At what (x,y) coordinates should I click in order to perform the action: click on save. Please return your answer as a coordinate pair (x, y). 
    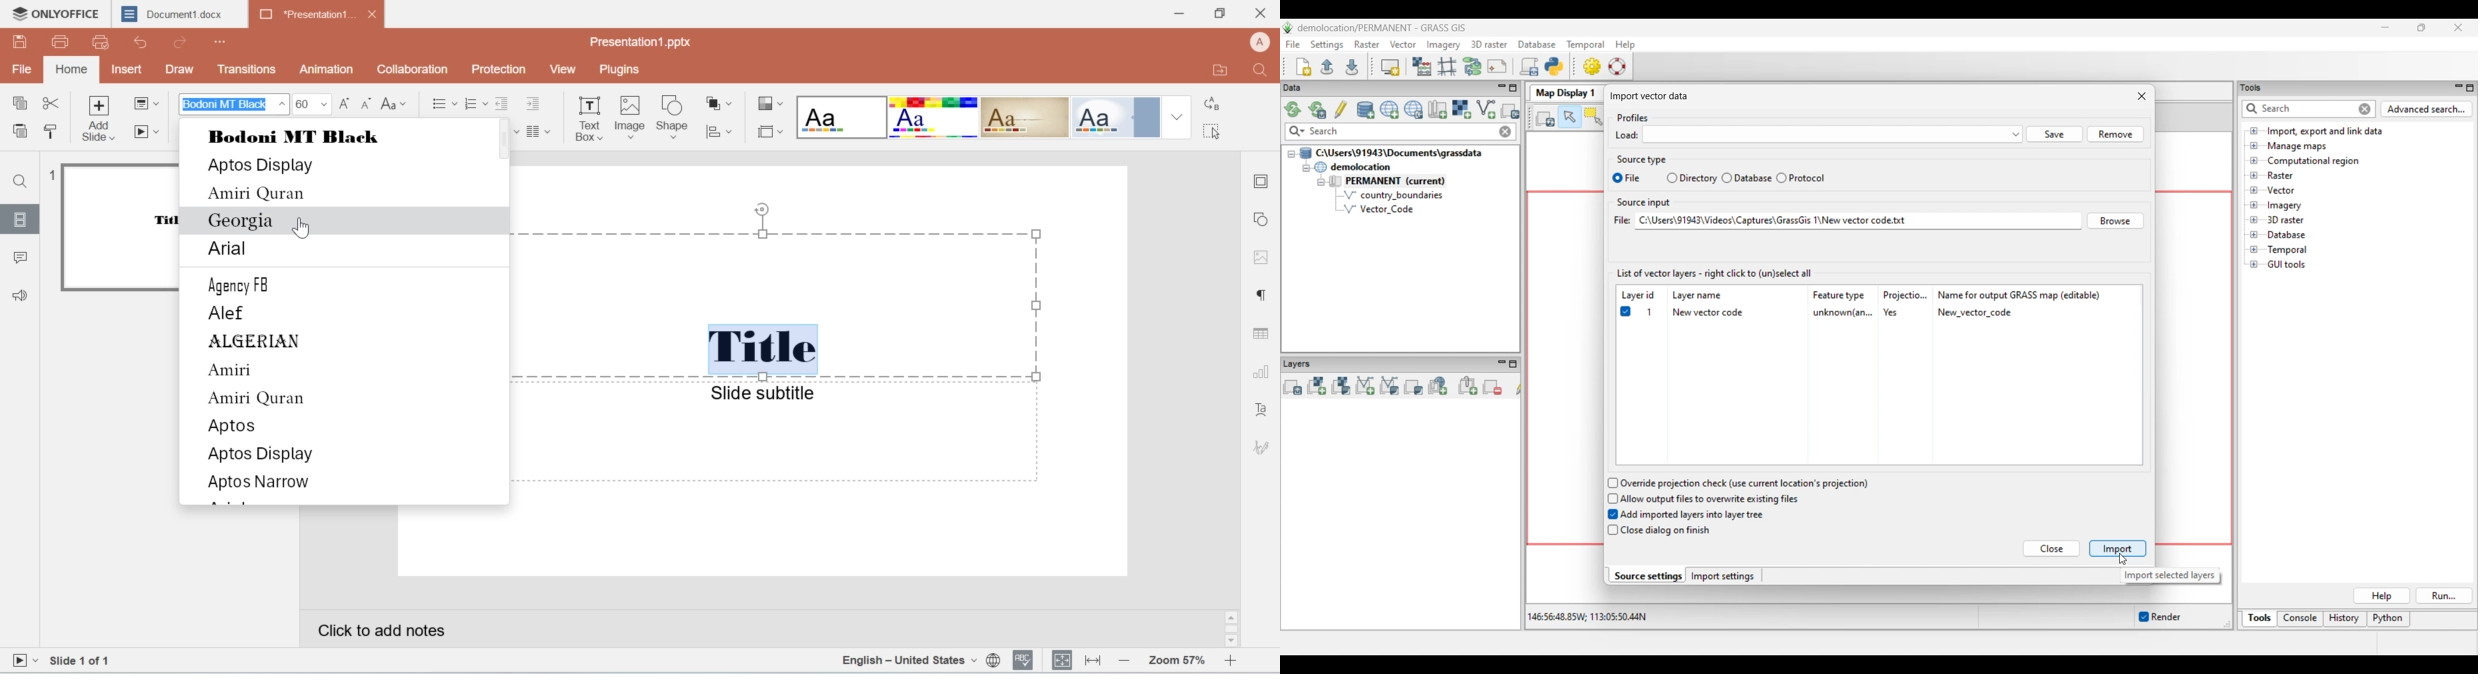
    Looking at the image, I should click on (21, 41).